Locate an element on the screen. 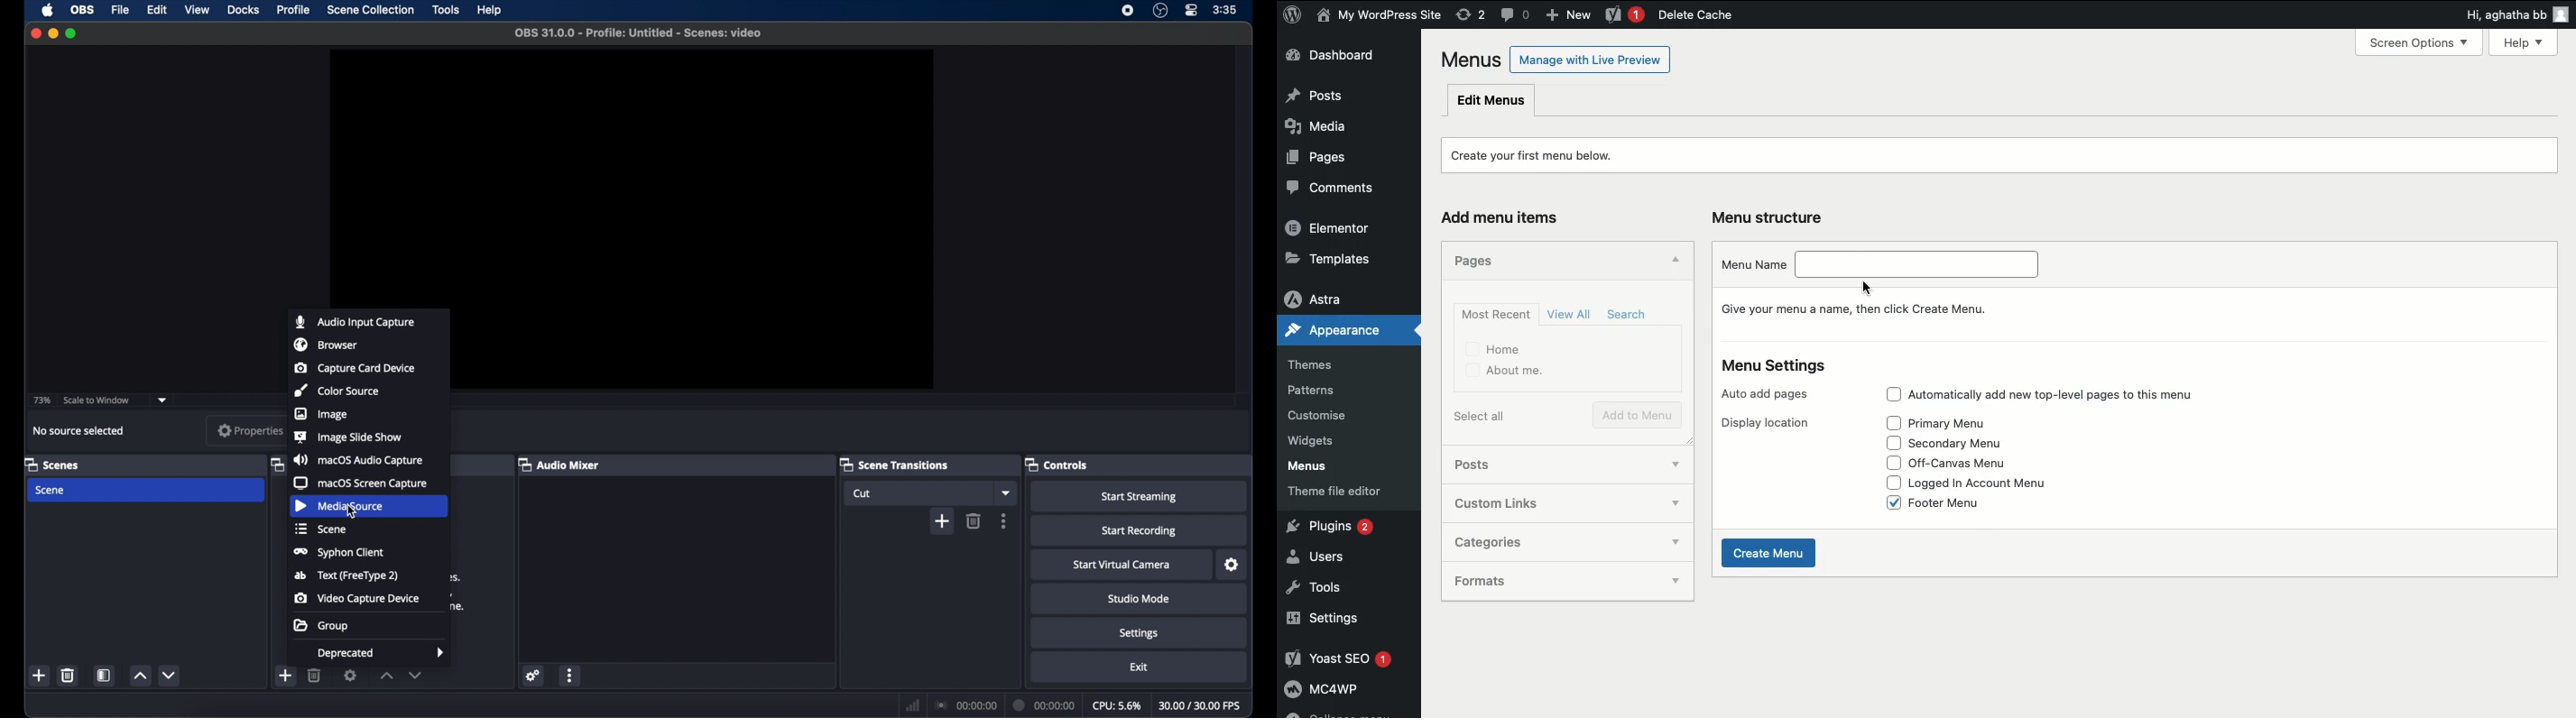 The height and width of the screenshot is (728, 2576). video capture devise is located at coordinates (356, 598).